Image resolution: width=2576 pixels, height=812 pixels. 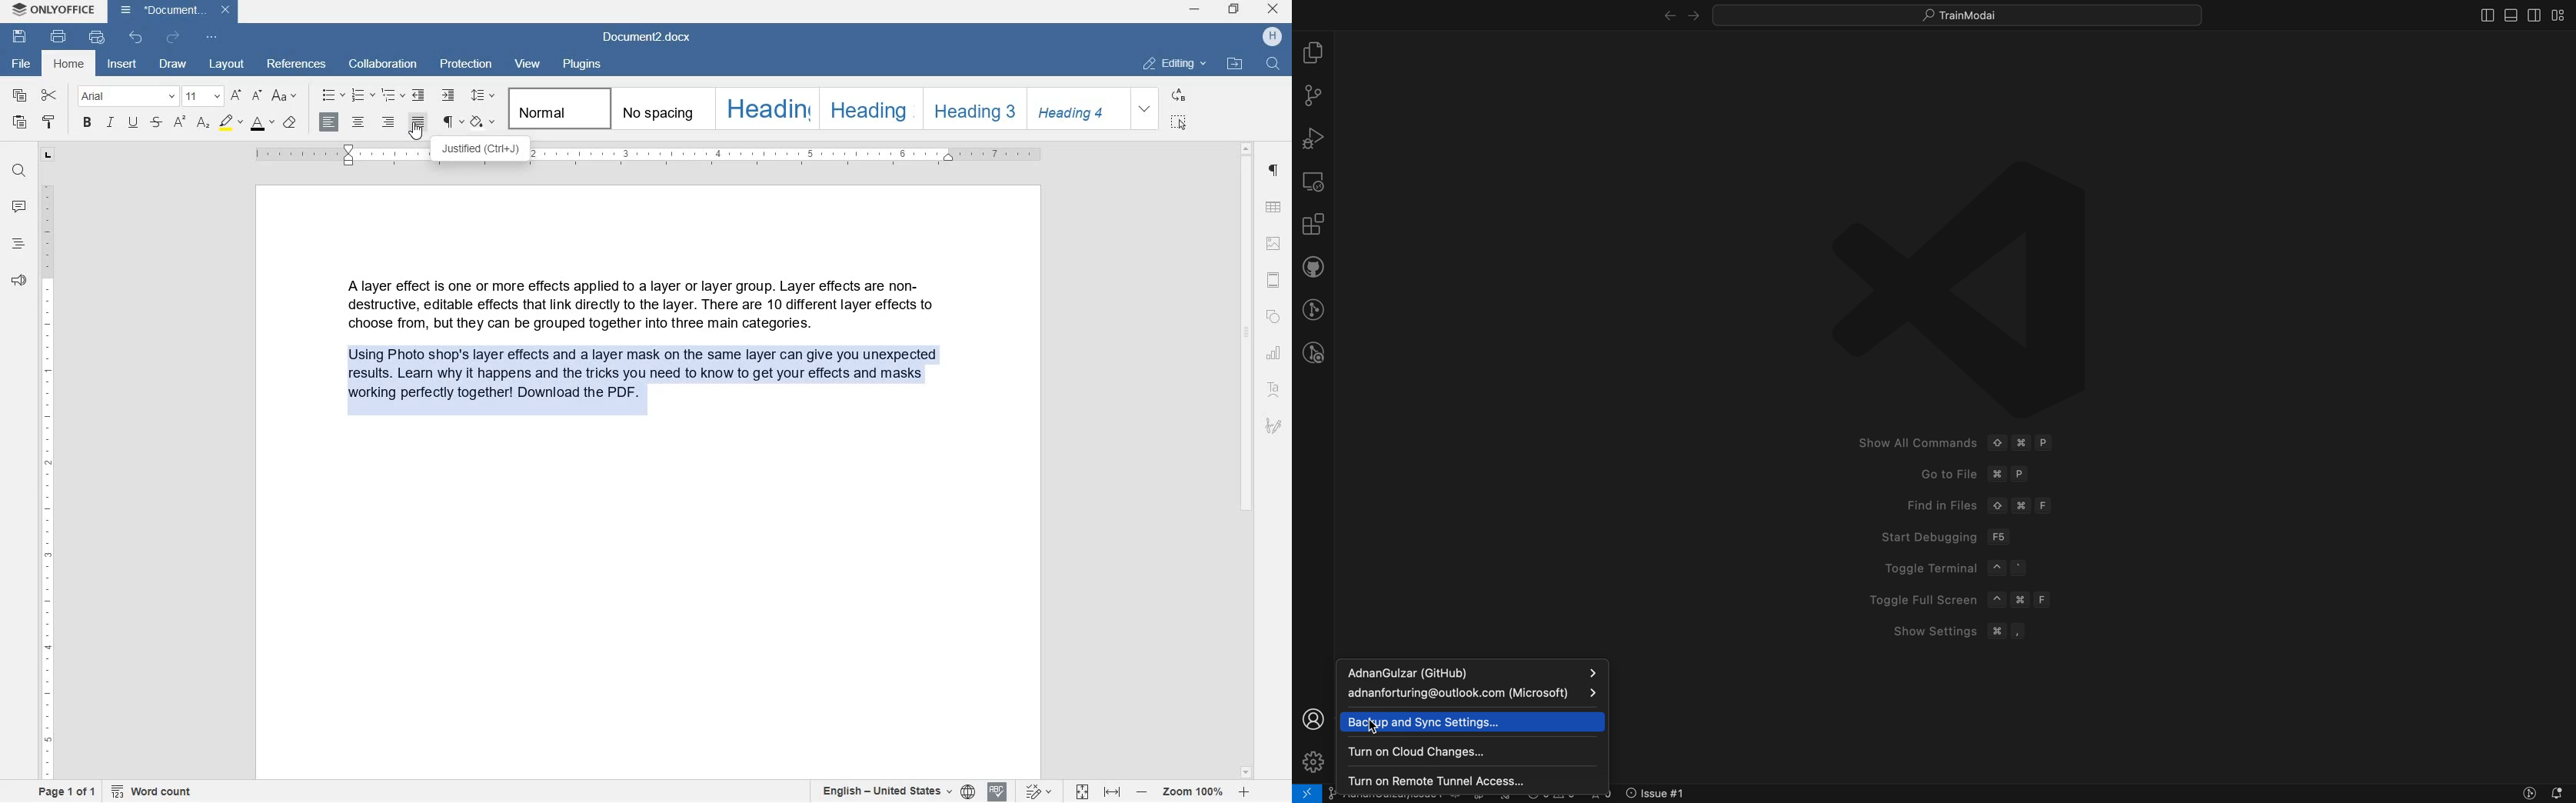 I want to click on SIGNATURE, so click(x=1275, y=423).